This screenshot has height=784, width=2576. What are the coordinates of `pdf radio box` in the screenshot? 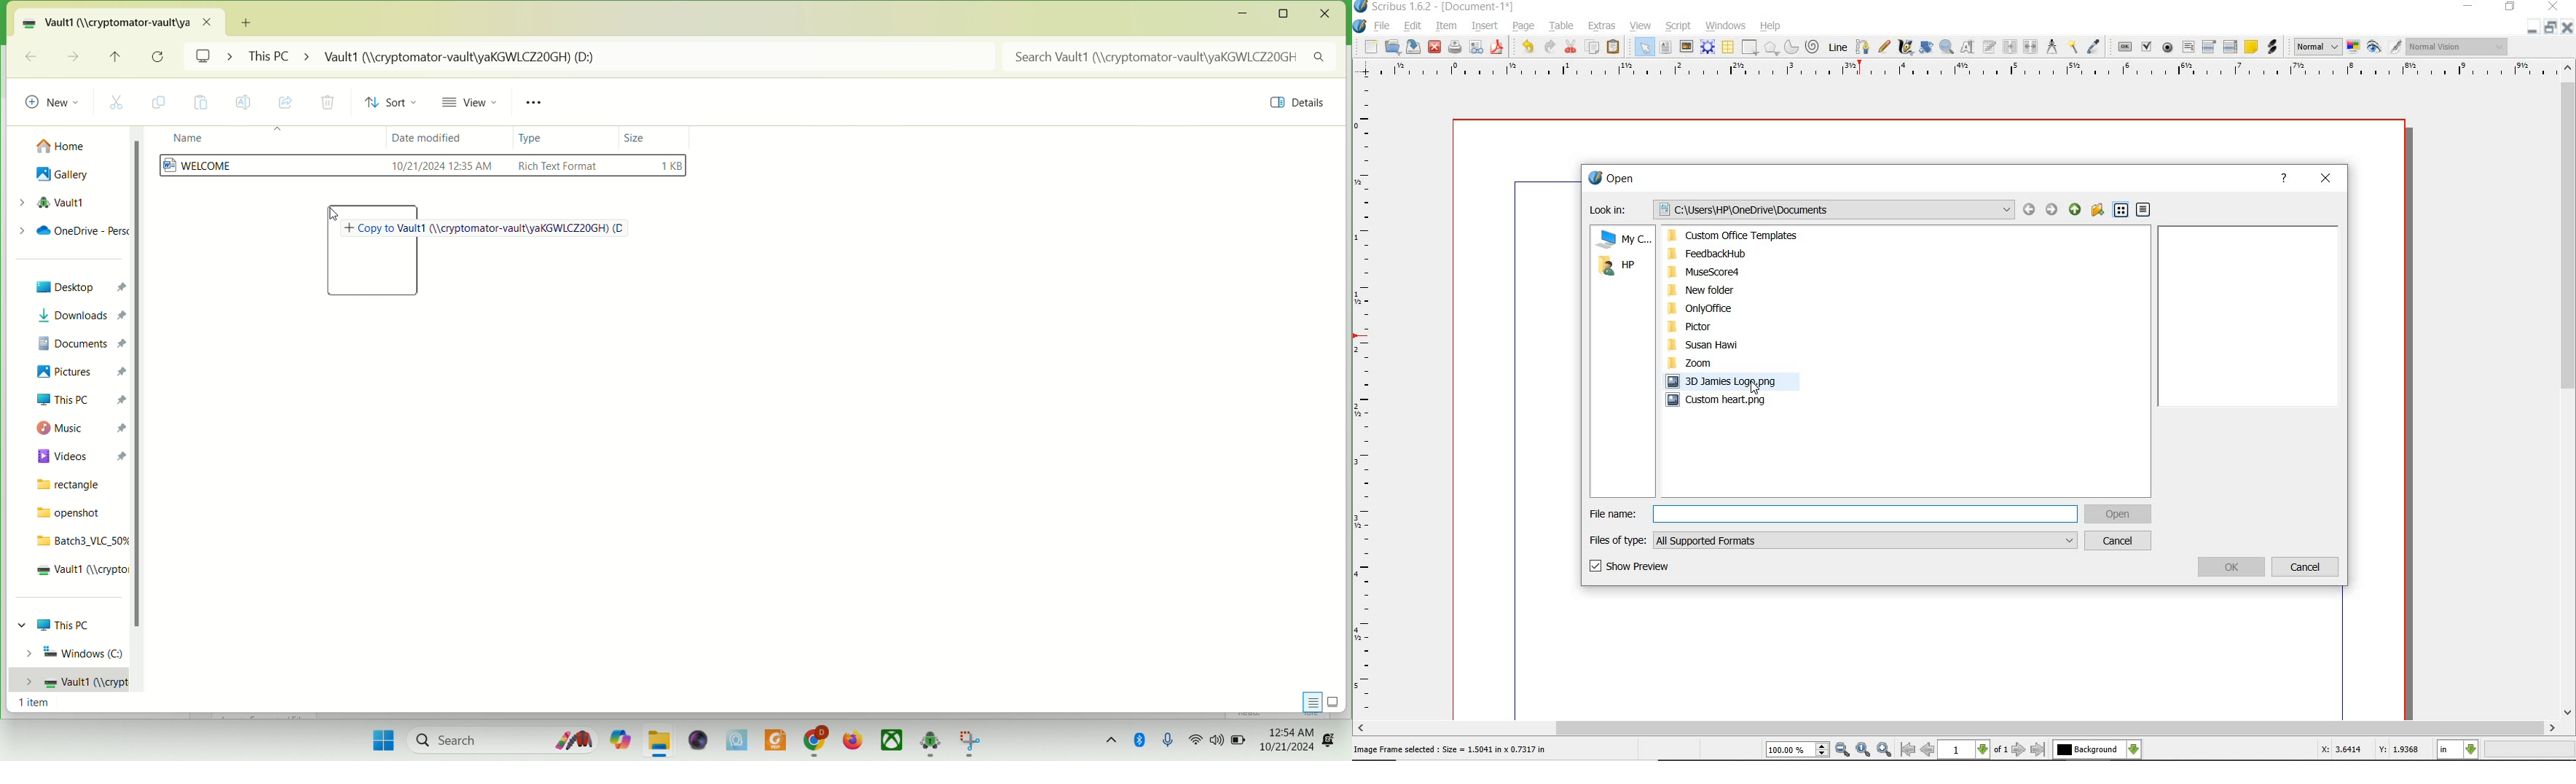 It's located at (2168, 48).